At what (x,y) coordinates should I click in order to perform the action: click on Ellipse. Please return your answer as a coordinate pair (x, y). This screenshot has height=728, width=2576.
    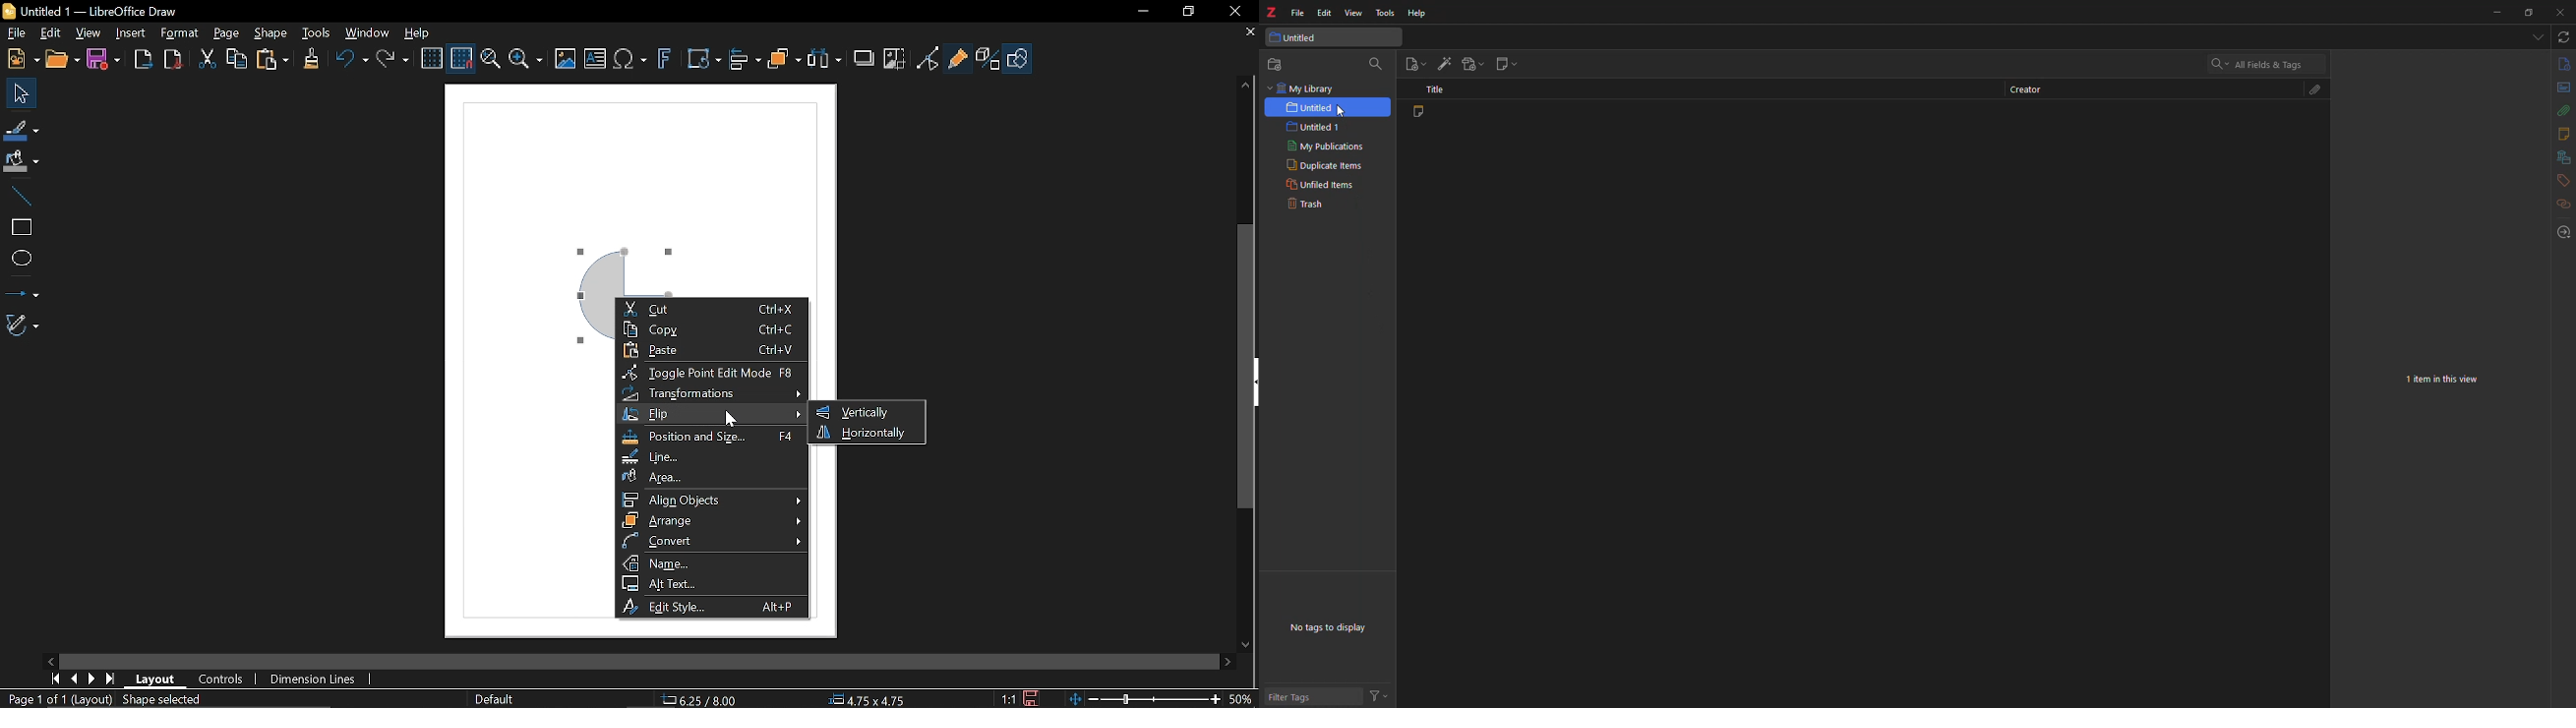
    Looking at the image, I should click on (21, 258).